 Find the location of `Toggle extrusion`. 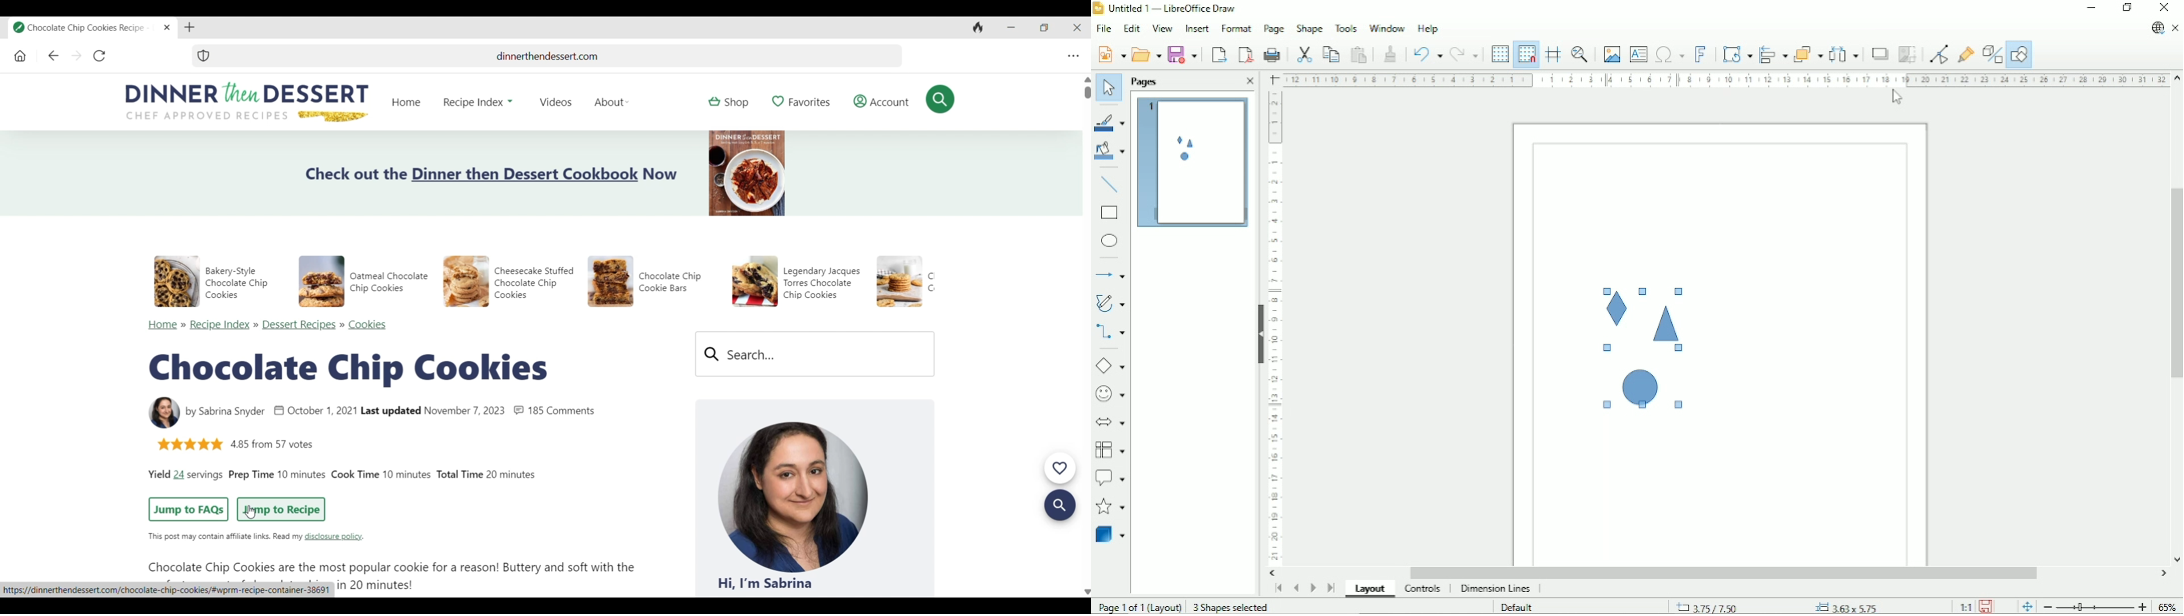

Toggle extrusion is located at coordinates (1992, 55).